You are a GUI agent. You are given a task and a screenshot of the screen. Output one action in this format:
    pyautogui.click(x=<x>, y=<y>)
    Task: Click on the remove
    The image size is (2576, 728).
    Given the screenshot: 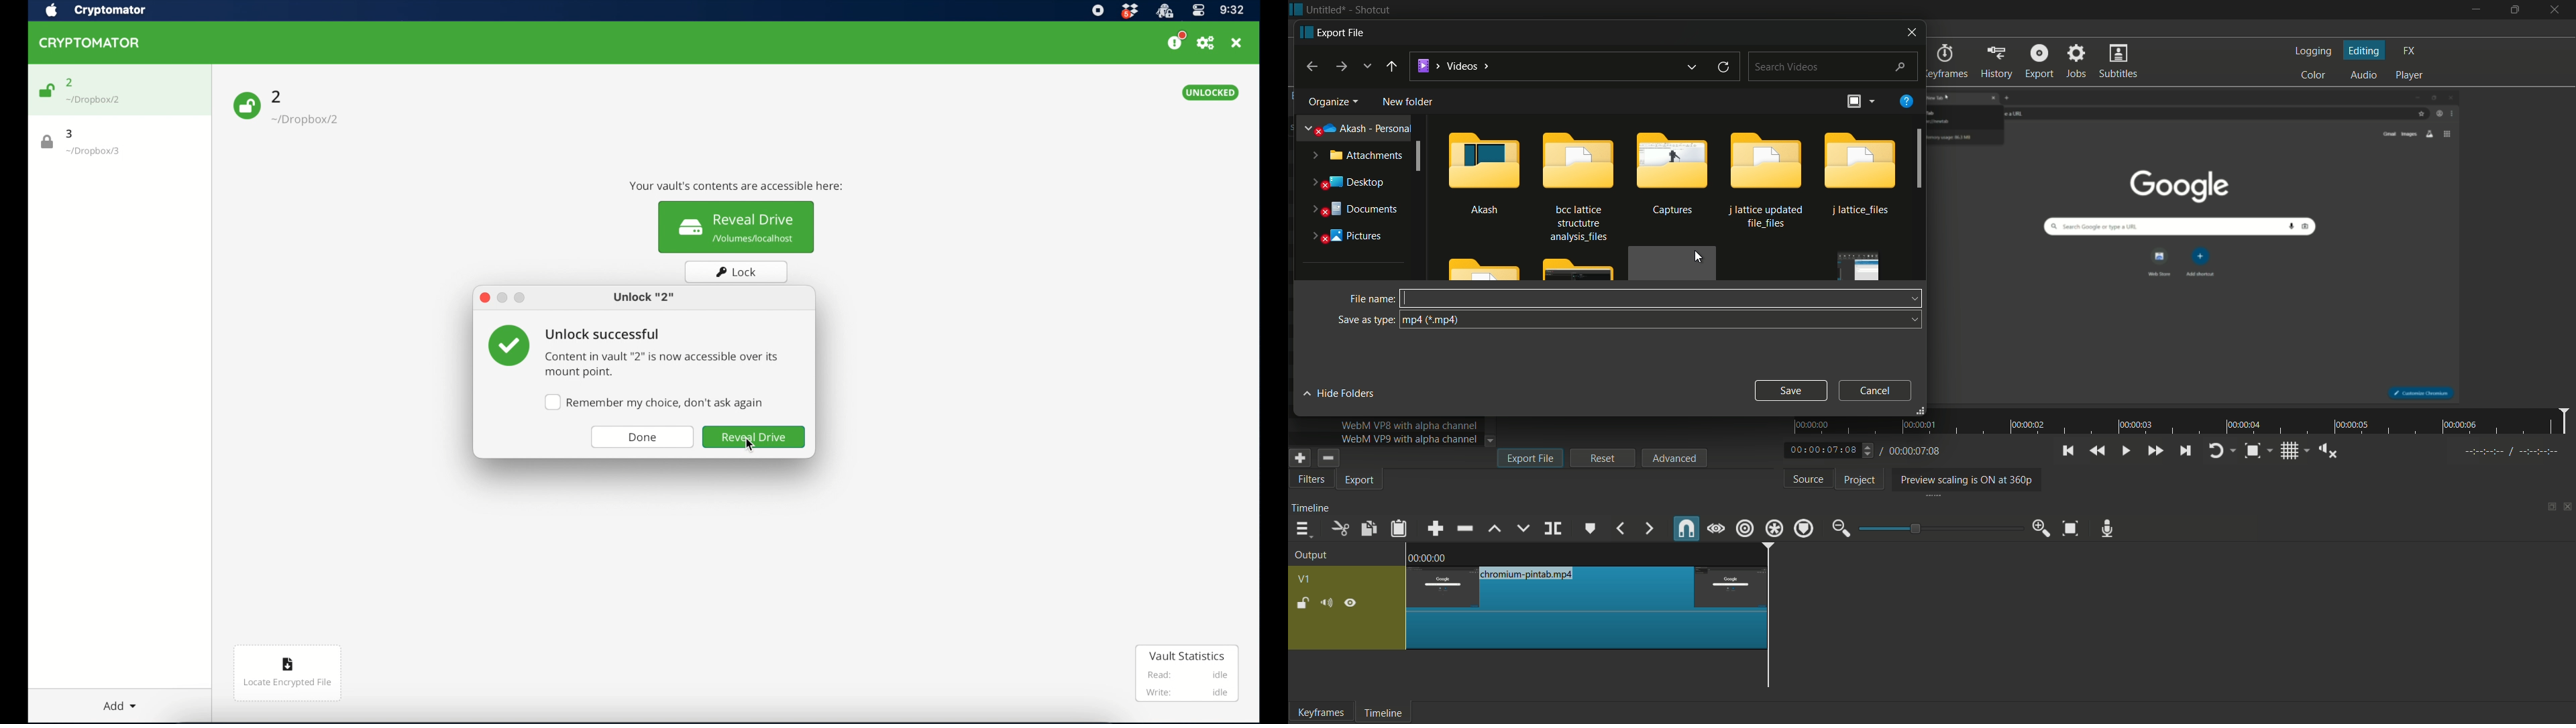 What is the action you would take?
    pyautogui.click(x=1327, y=458)
    